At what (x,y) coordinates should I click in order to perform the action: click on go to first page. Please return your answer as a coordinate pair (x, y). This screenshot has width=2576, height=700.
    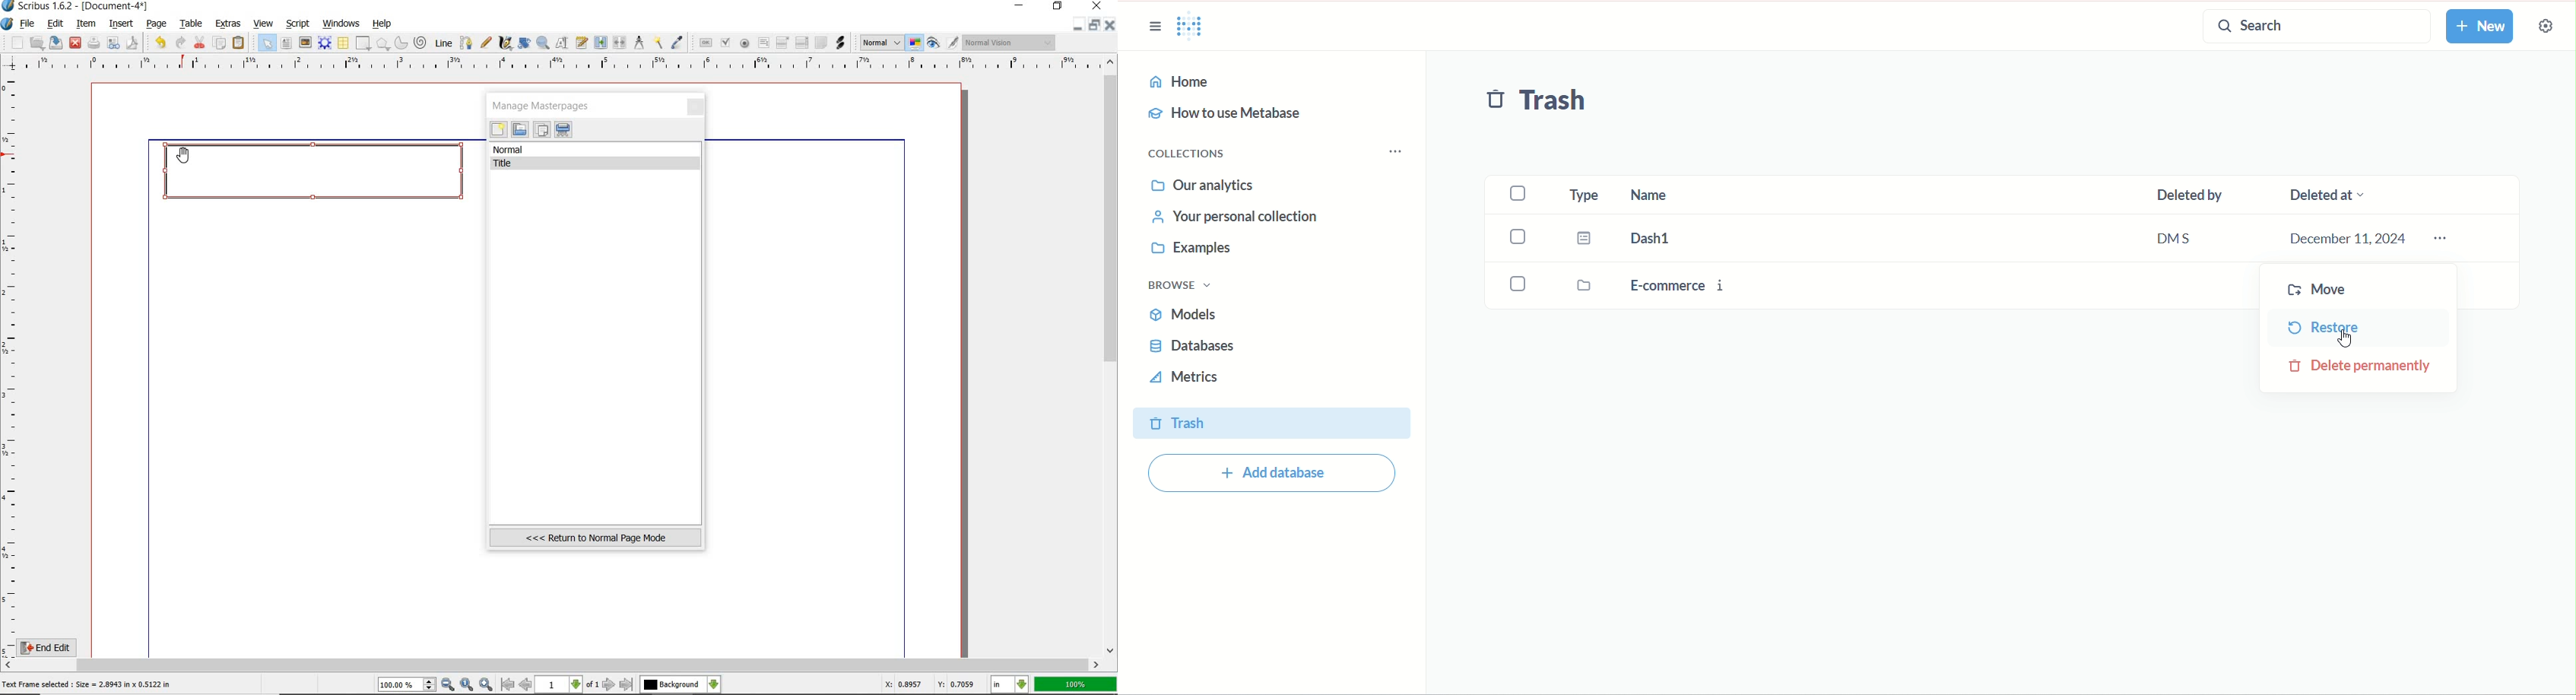
    Looking at the image, I should click on (508, 685).